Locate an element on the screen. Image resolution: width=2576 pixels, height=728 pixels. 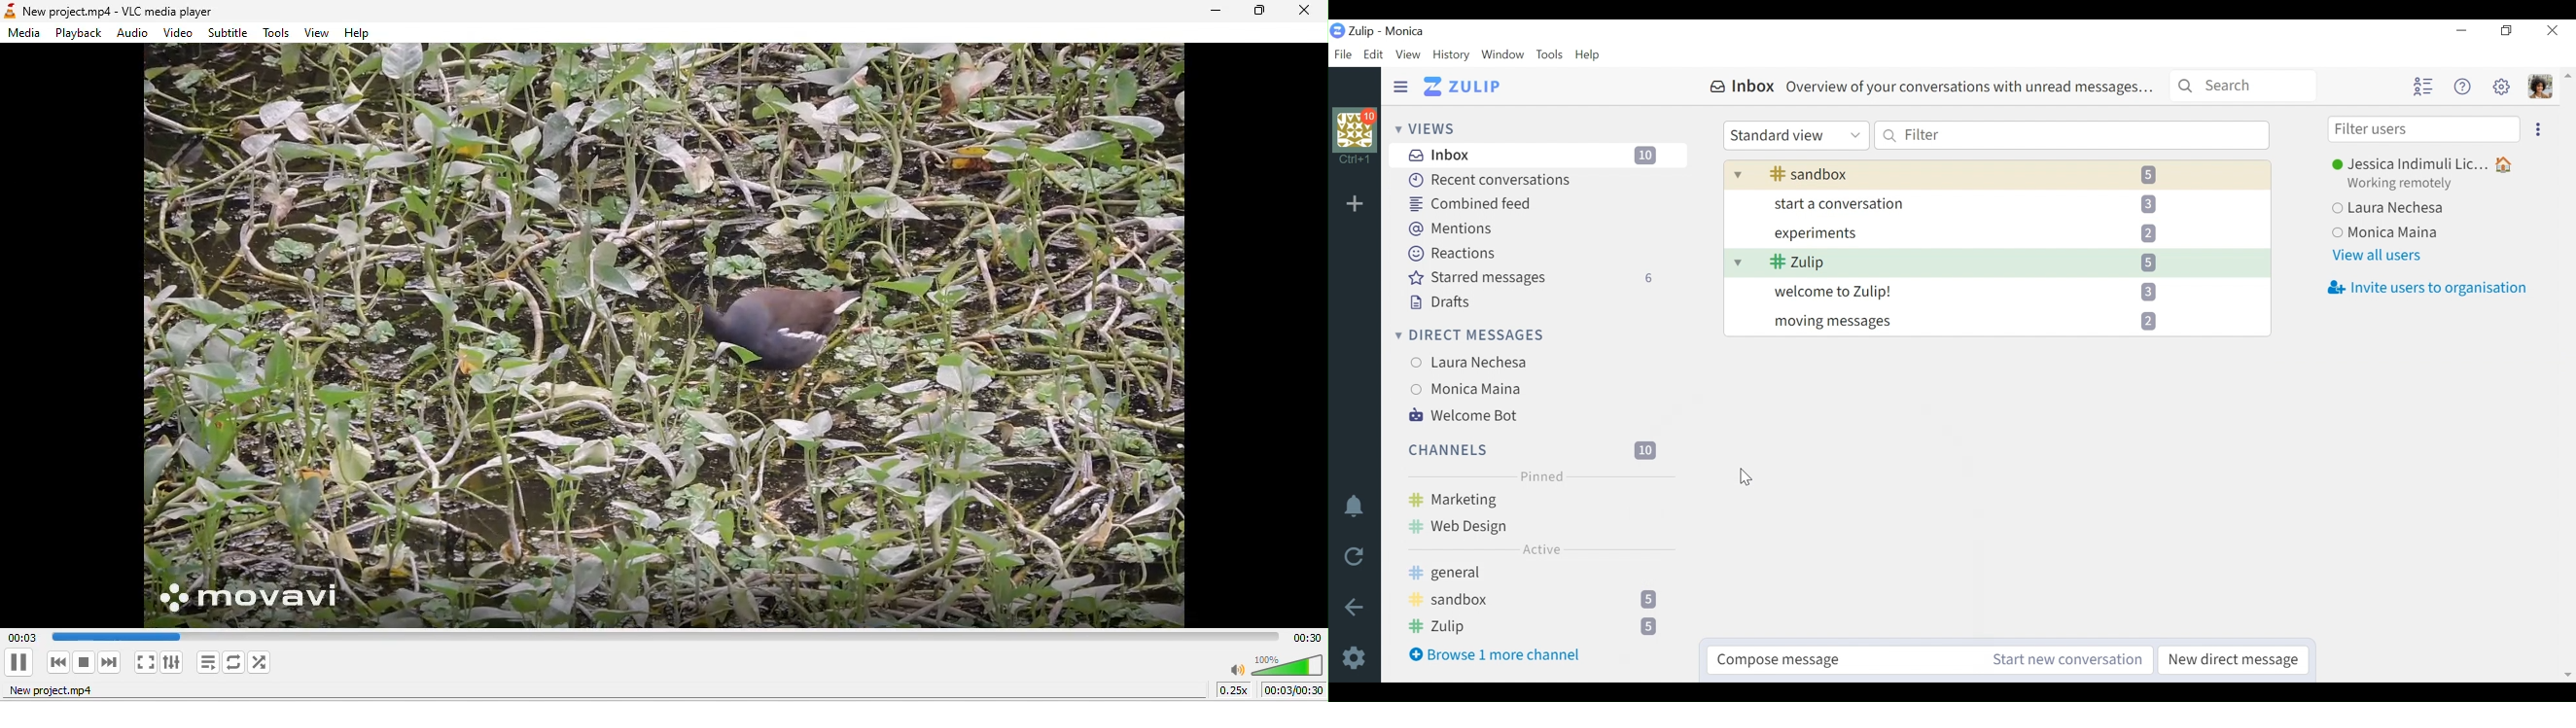
New direct messages is located at coordinates (2231, 660).